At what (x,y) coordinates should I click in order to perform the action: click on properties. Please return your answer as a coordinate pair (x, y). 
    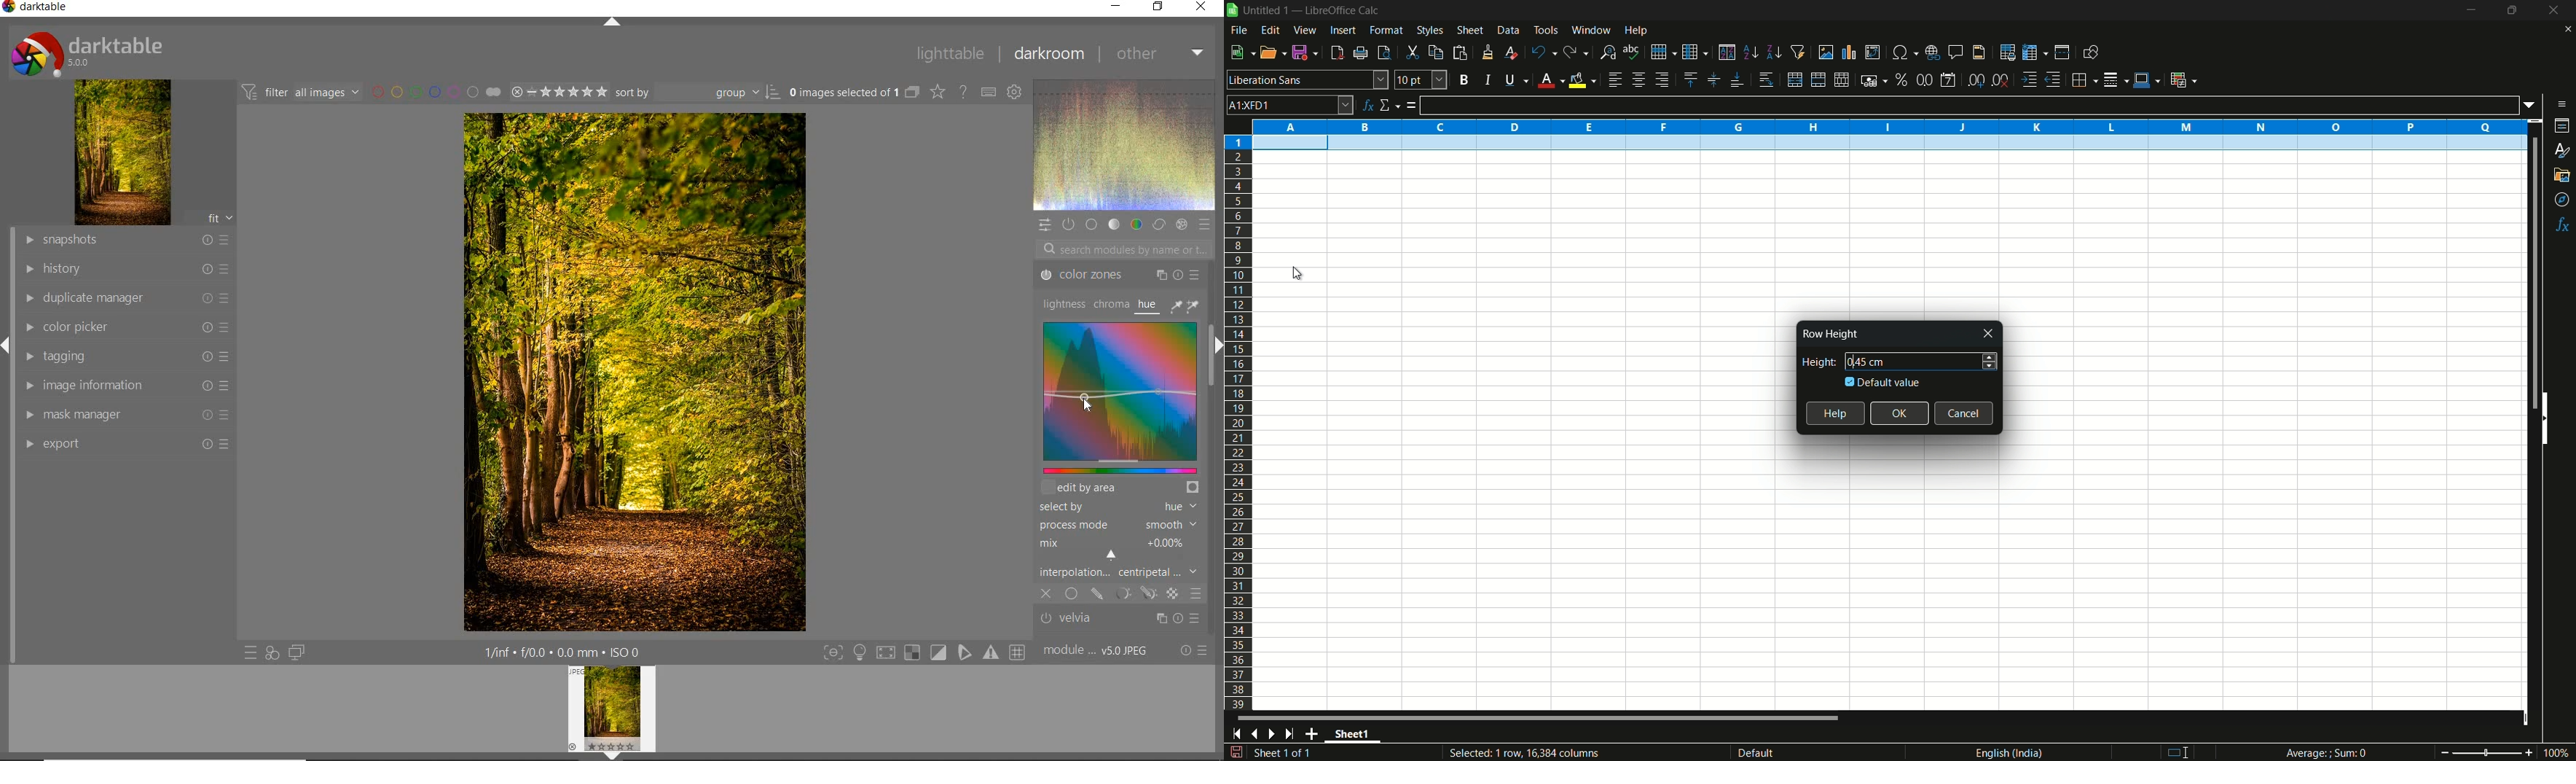
    Looking at the image, I should click on (2563, 125).